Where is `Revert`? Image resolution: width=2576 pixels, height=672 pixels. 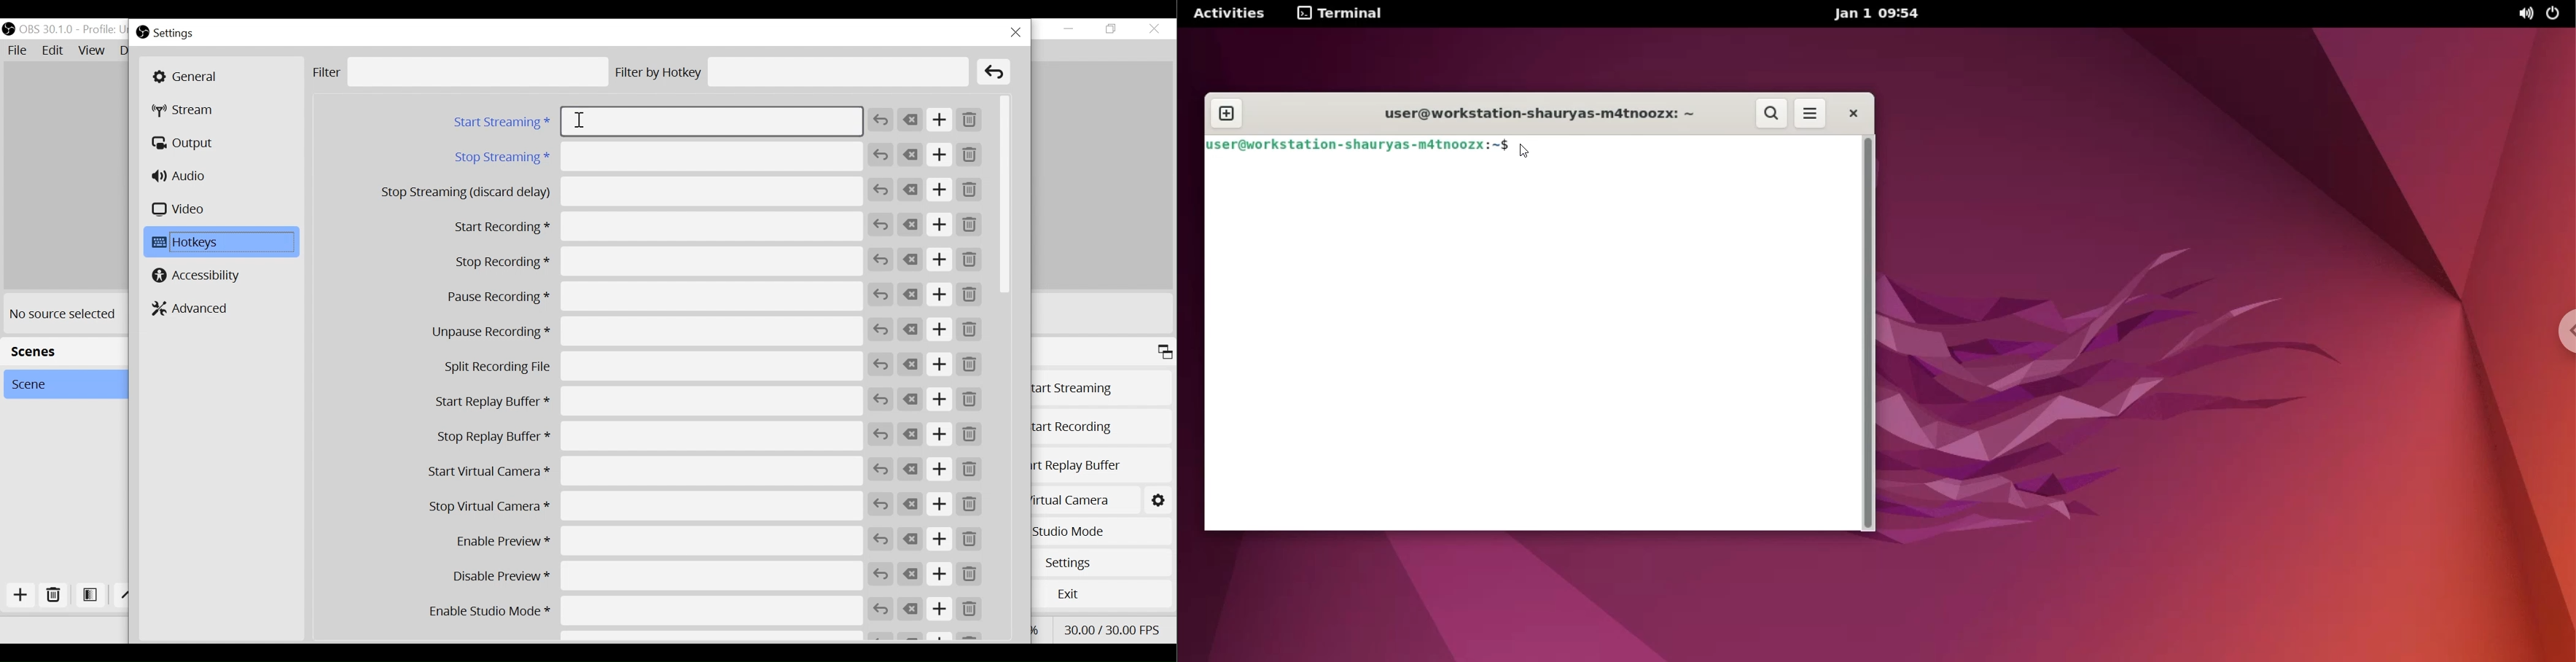 Revert is located at coordinates (881, 329).